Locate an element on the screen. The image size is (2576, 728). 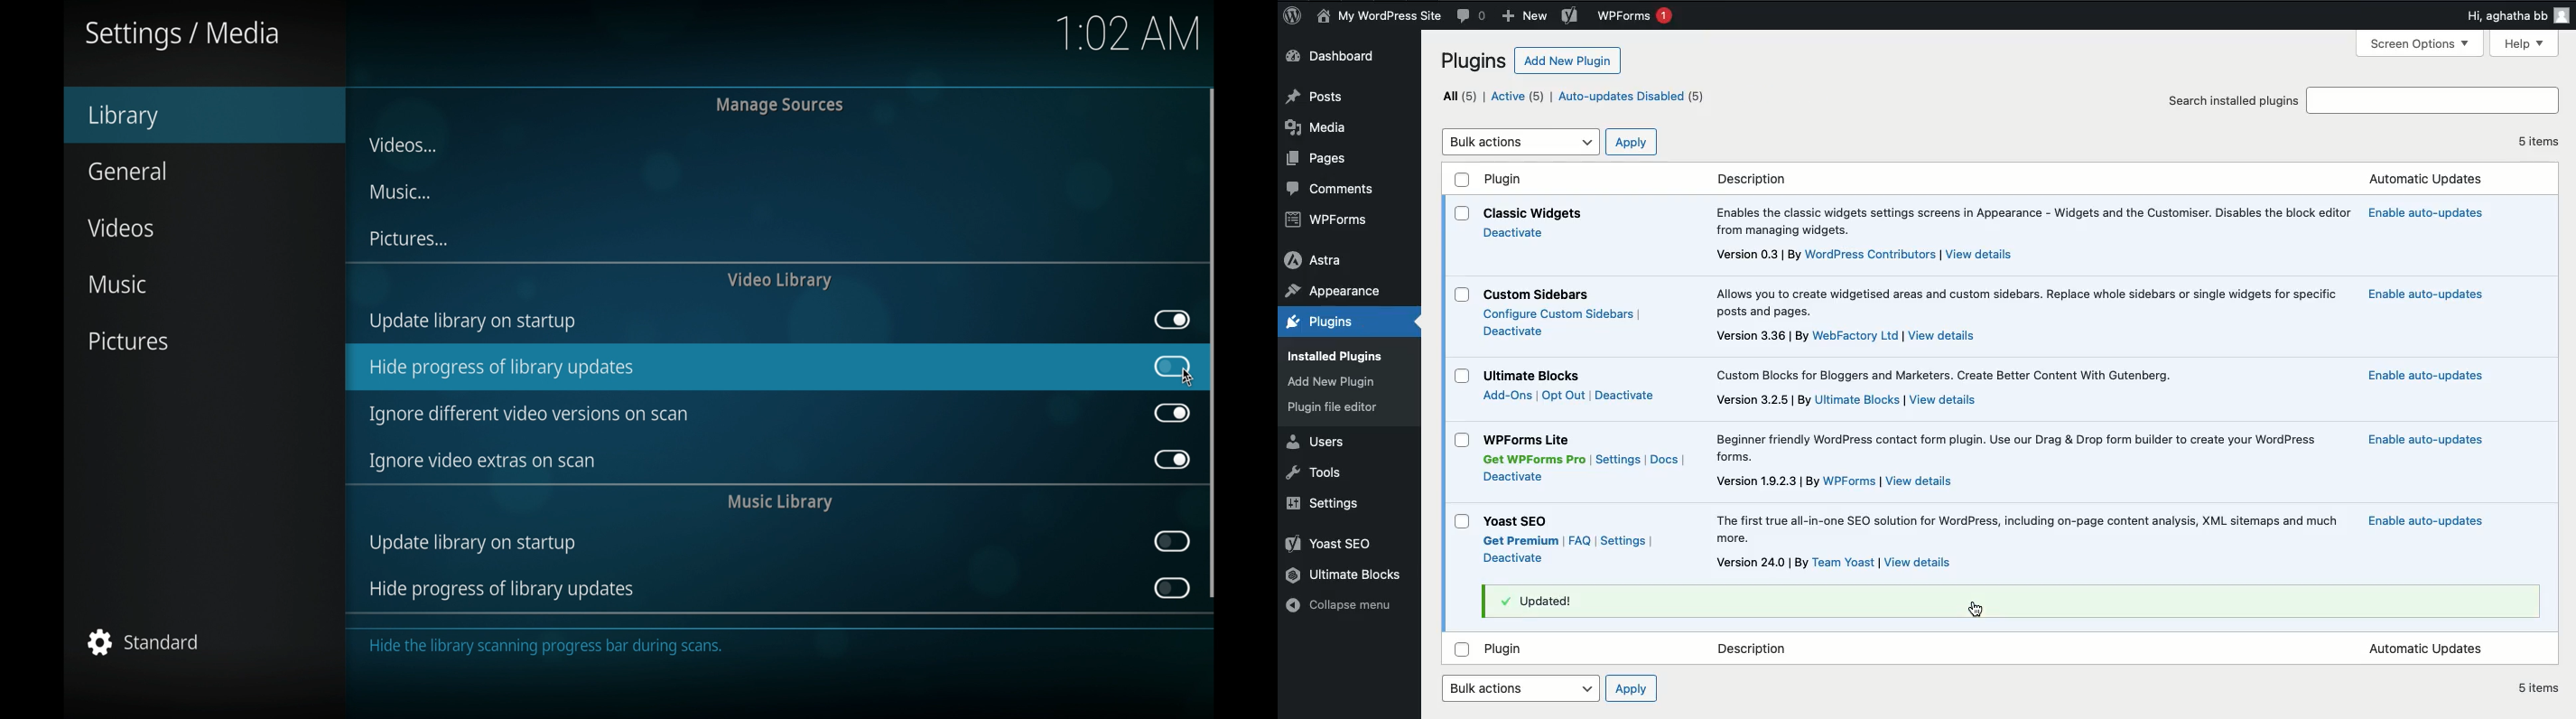
Deactive is located at coordinates (1514, 558).